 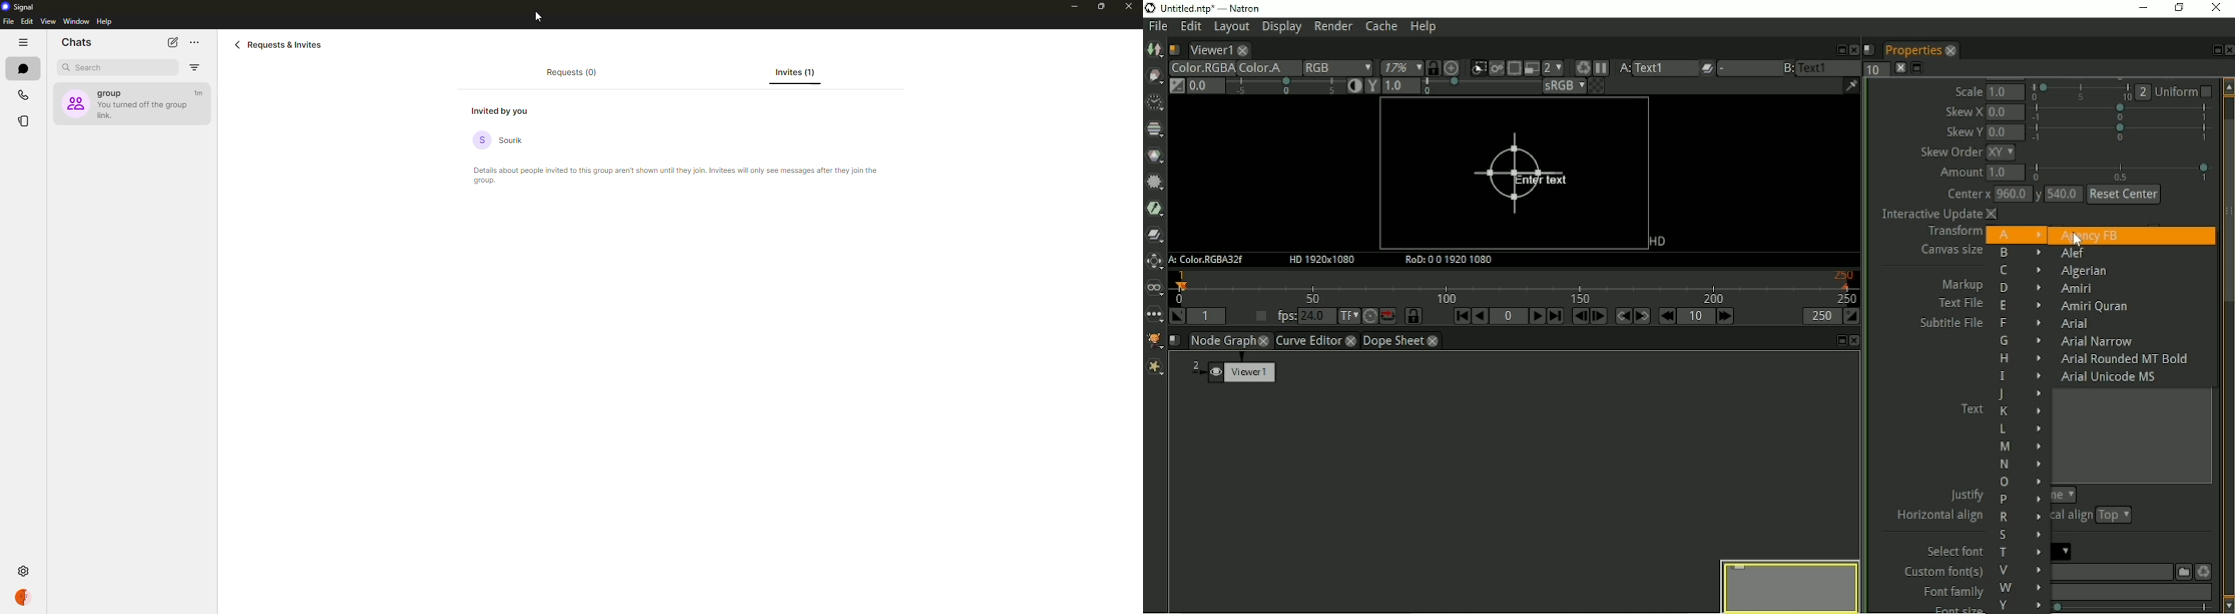 What do you see at coordinates (76, 21) in the screenshot?
I see `window` at bounding box center [76, 21].